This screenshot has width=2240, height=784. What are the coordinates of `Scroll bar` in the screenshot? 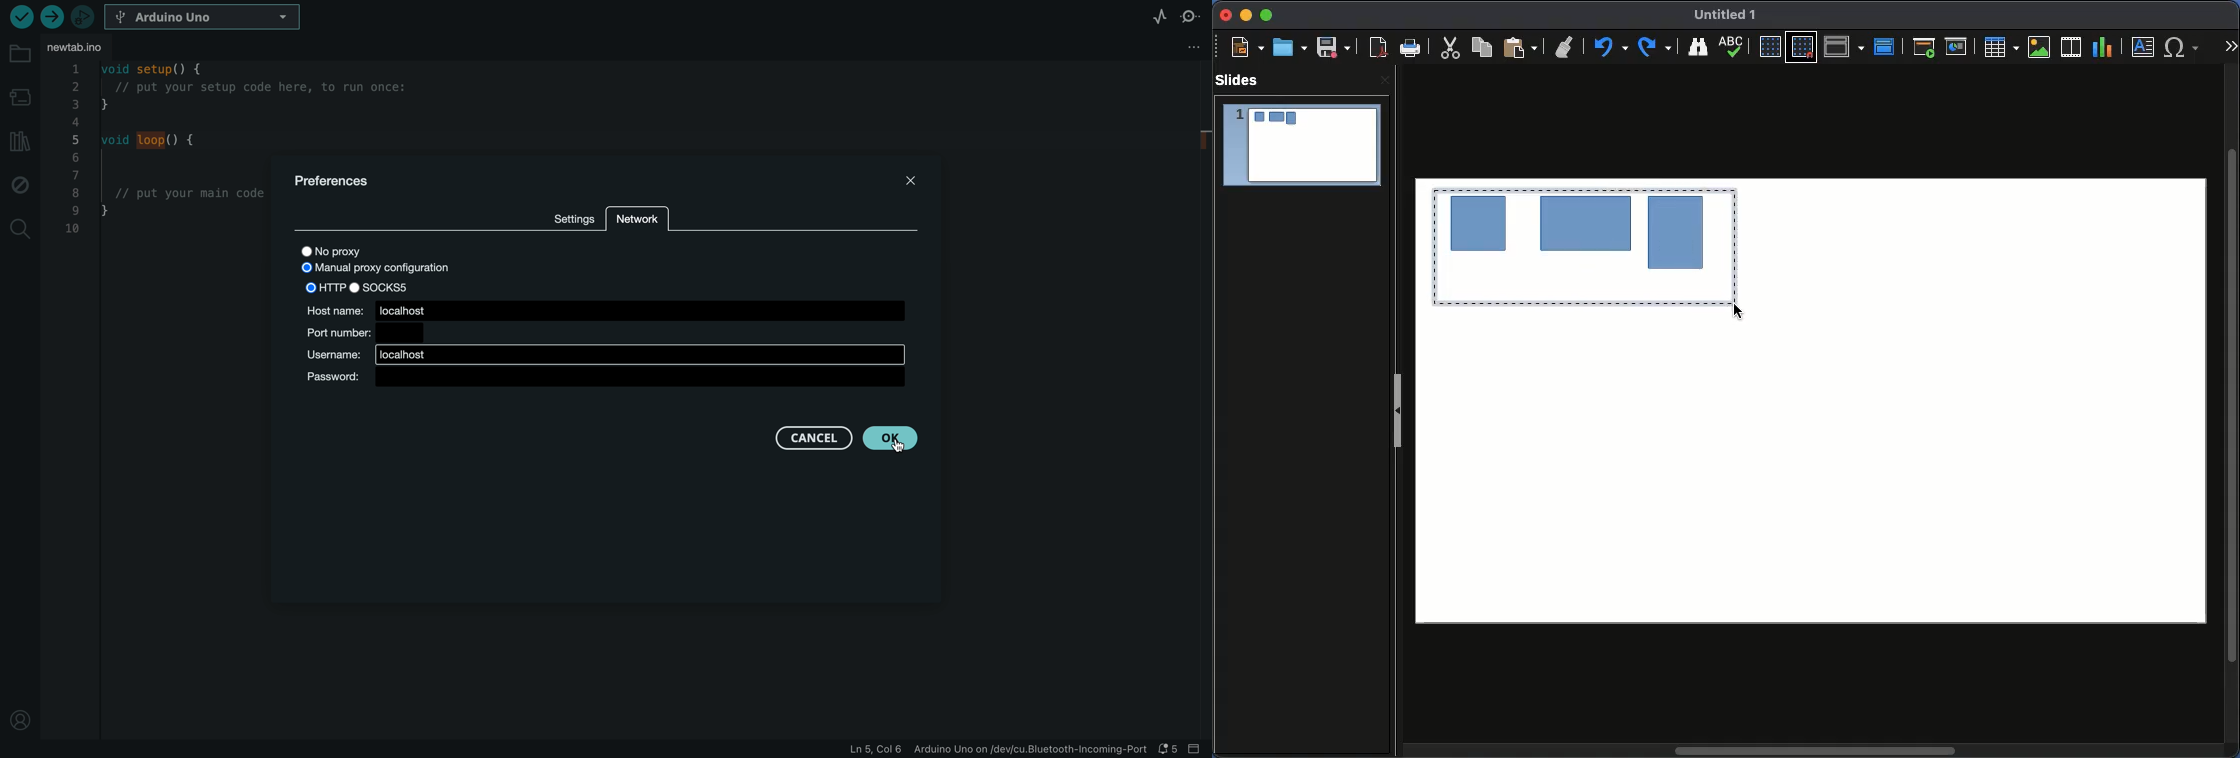 It's located at (1817, 752).